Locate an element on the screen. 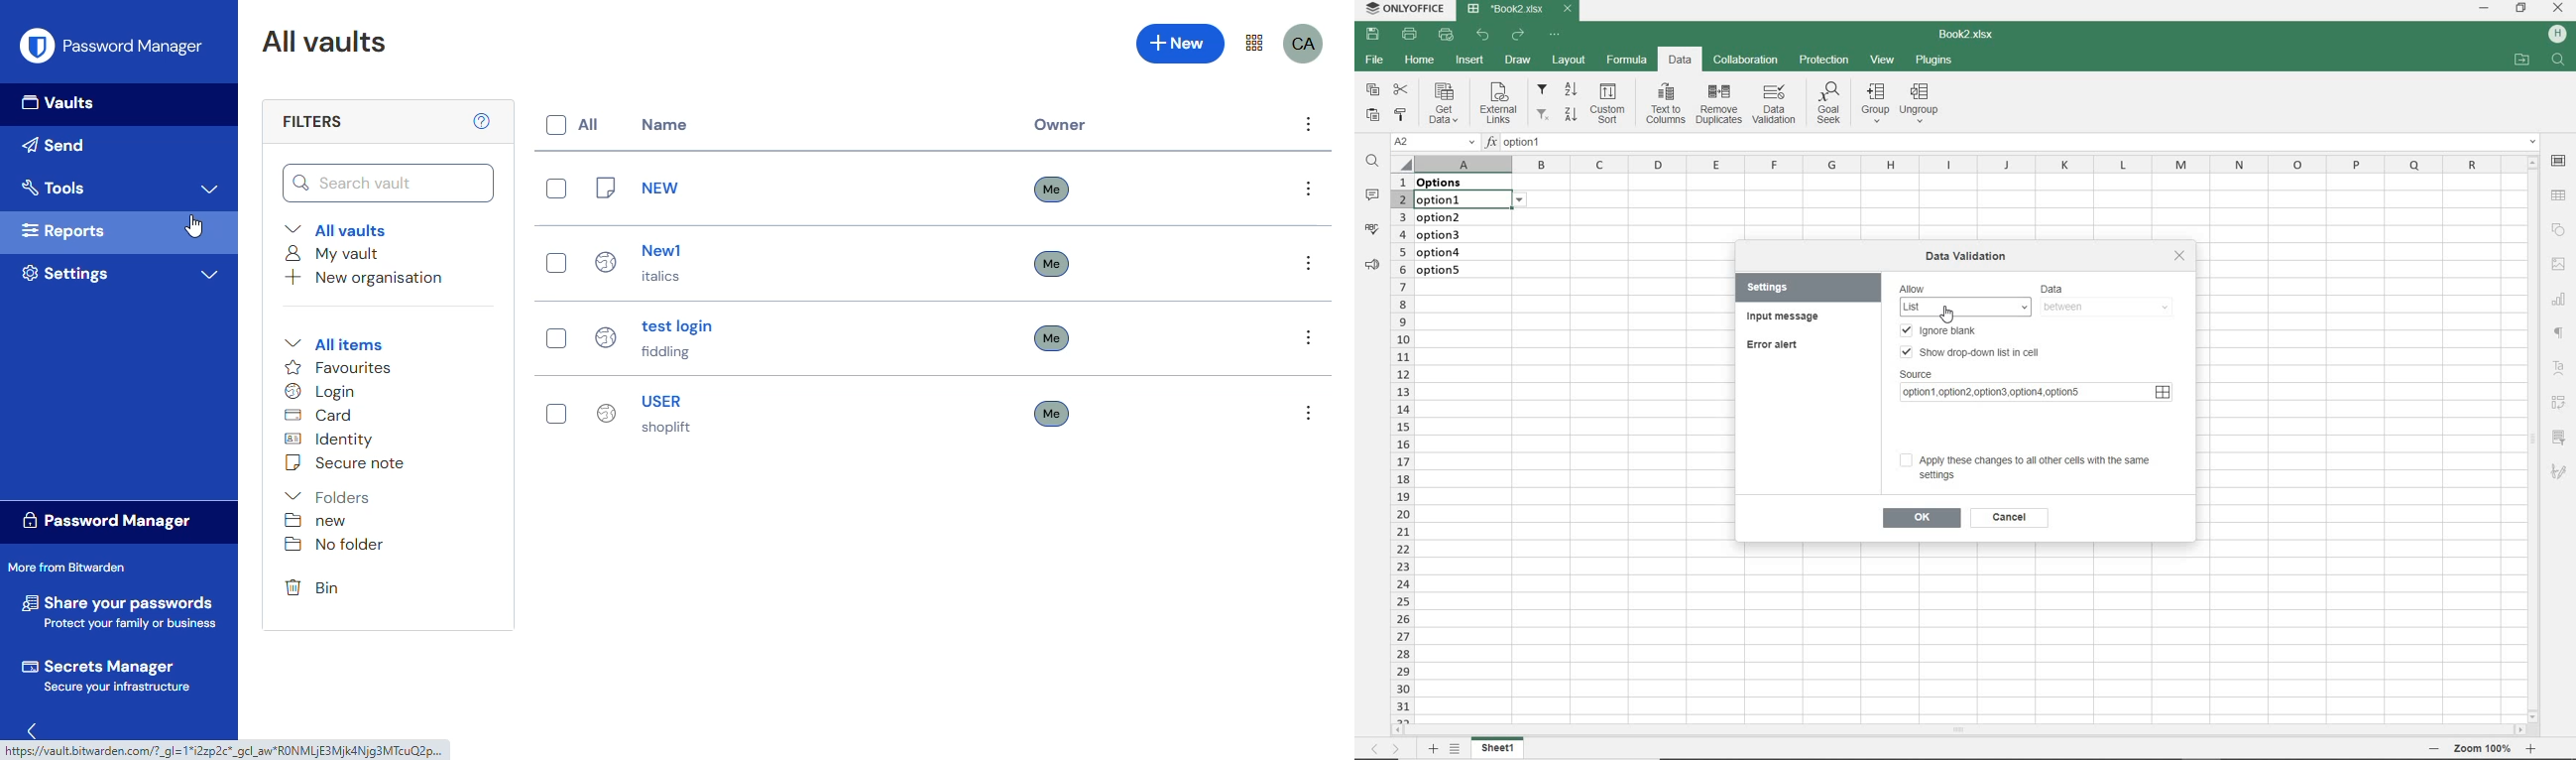  learn more about searching your vault is located at coordinates (483, 121).